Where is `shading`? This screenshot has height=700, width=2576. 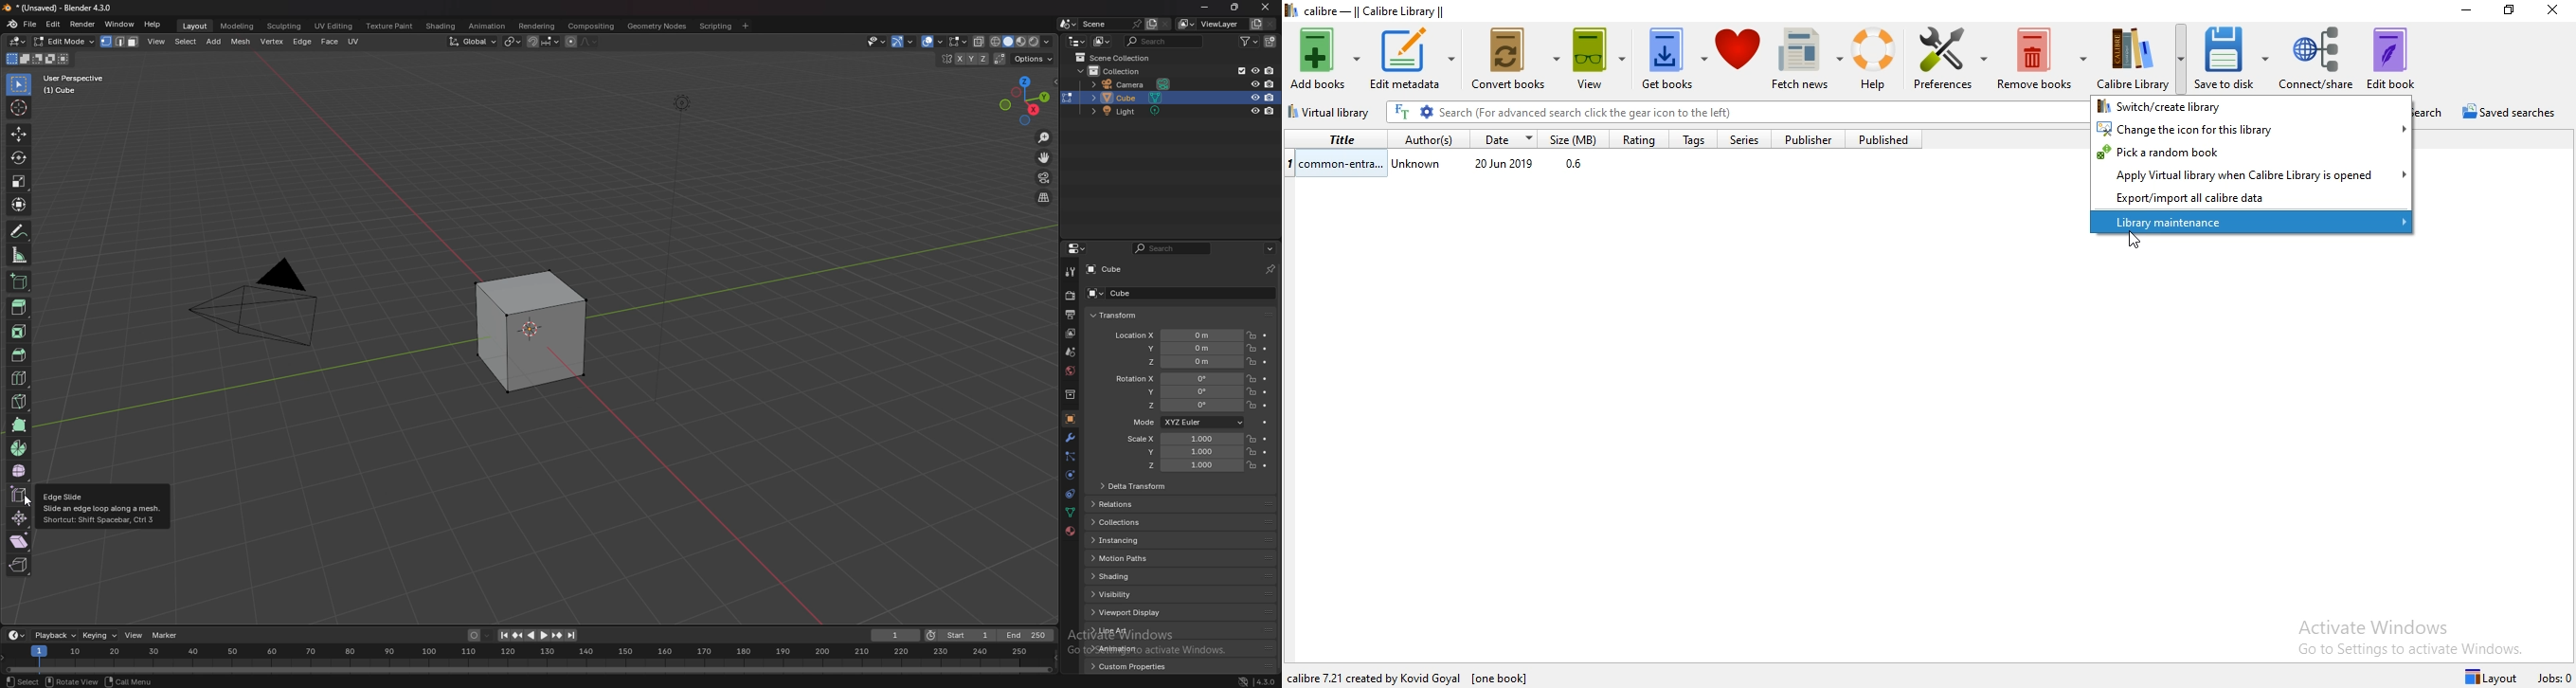
shading is located at coordinates (1122, 576).